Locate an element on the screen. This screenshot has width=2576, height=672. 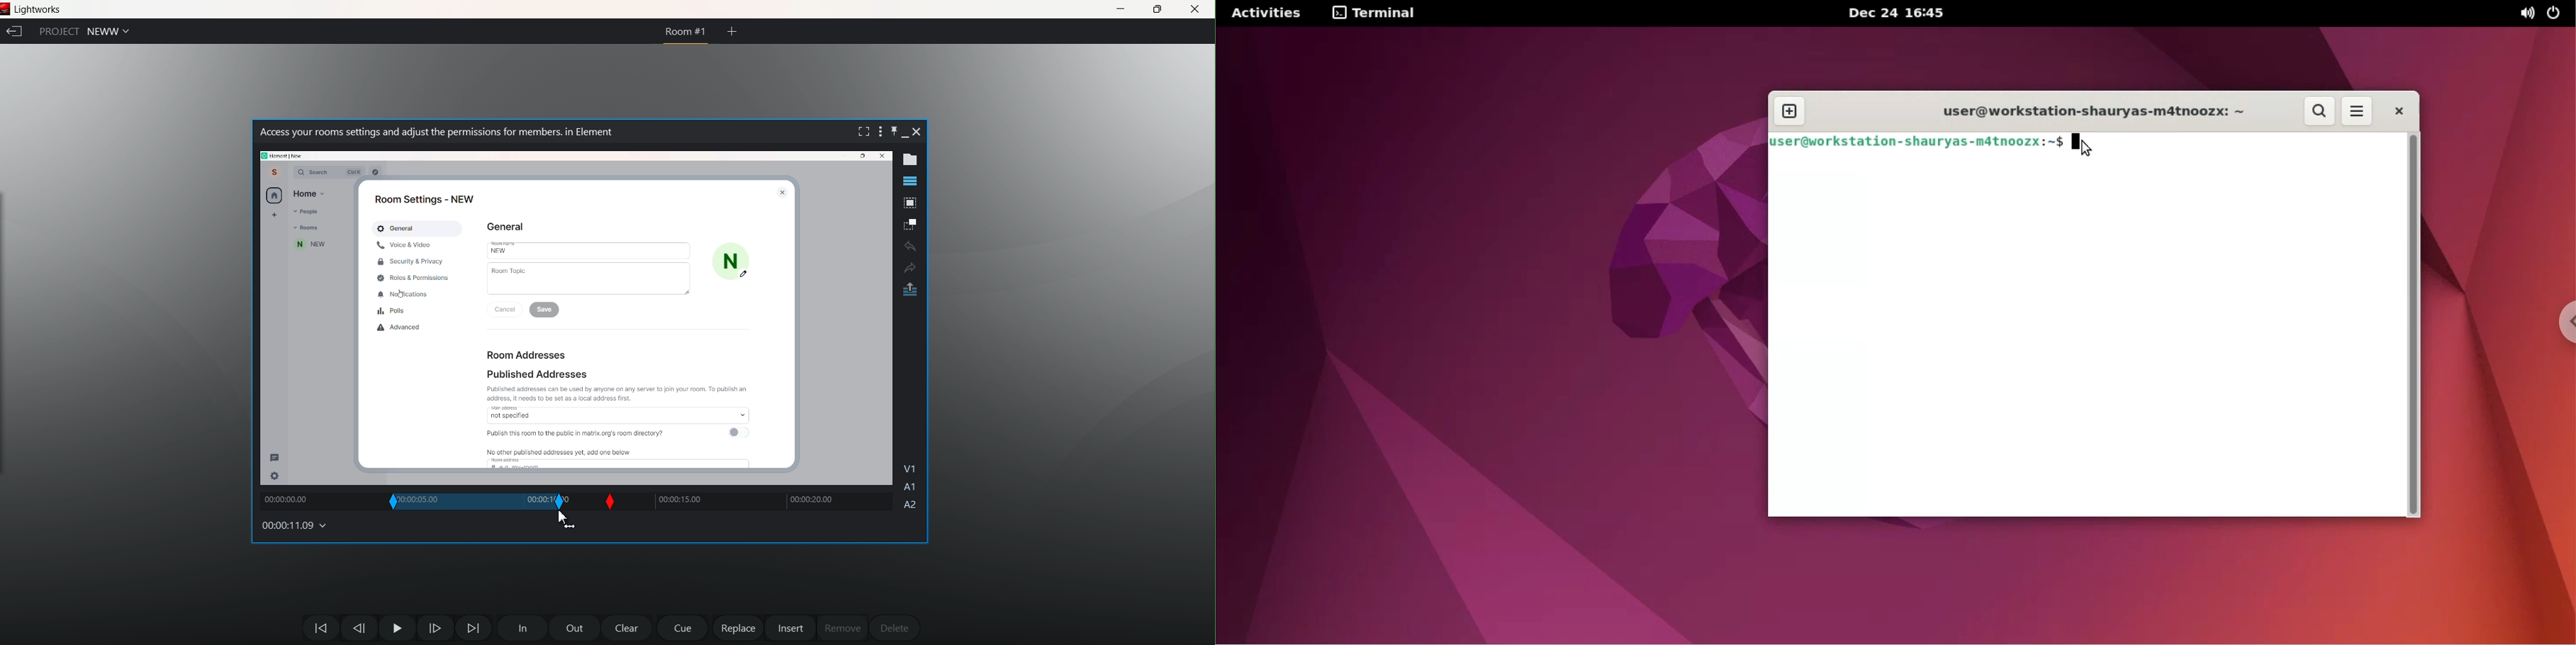
close is located at coordinates (1196, 8).